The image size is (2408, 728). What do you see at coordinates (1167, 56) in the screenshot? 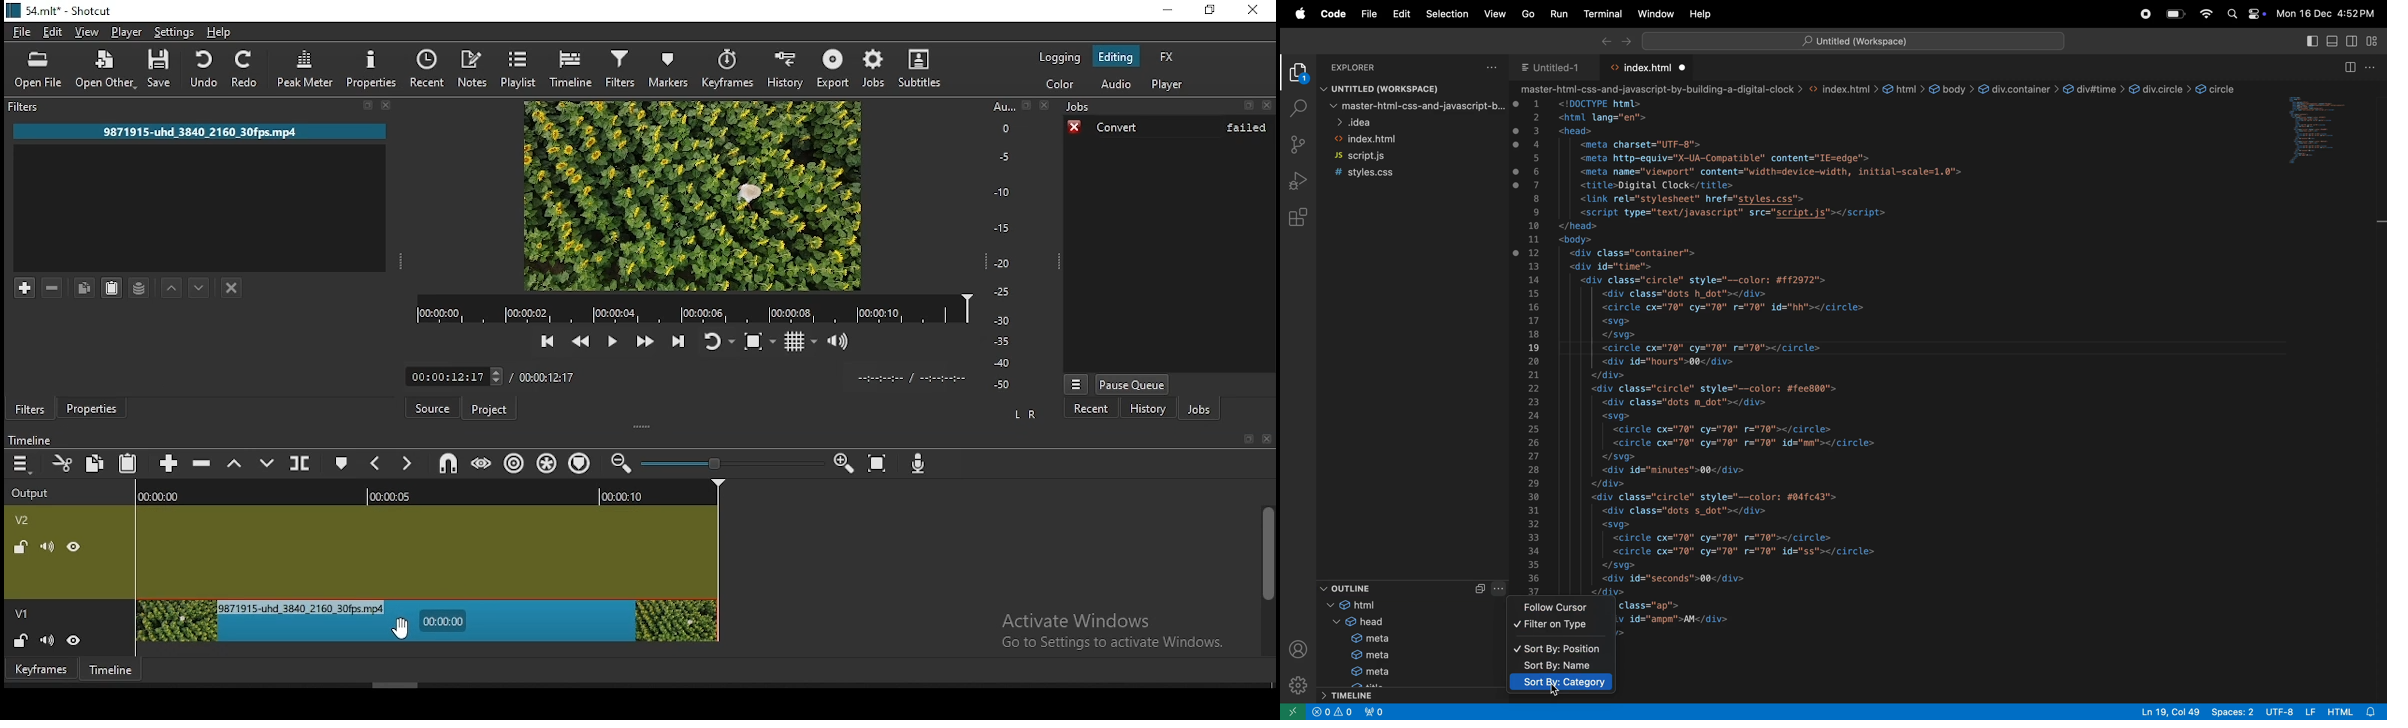
I see `fx` at bounding box center [1167, 56].